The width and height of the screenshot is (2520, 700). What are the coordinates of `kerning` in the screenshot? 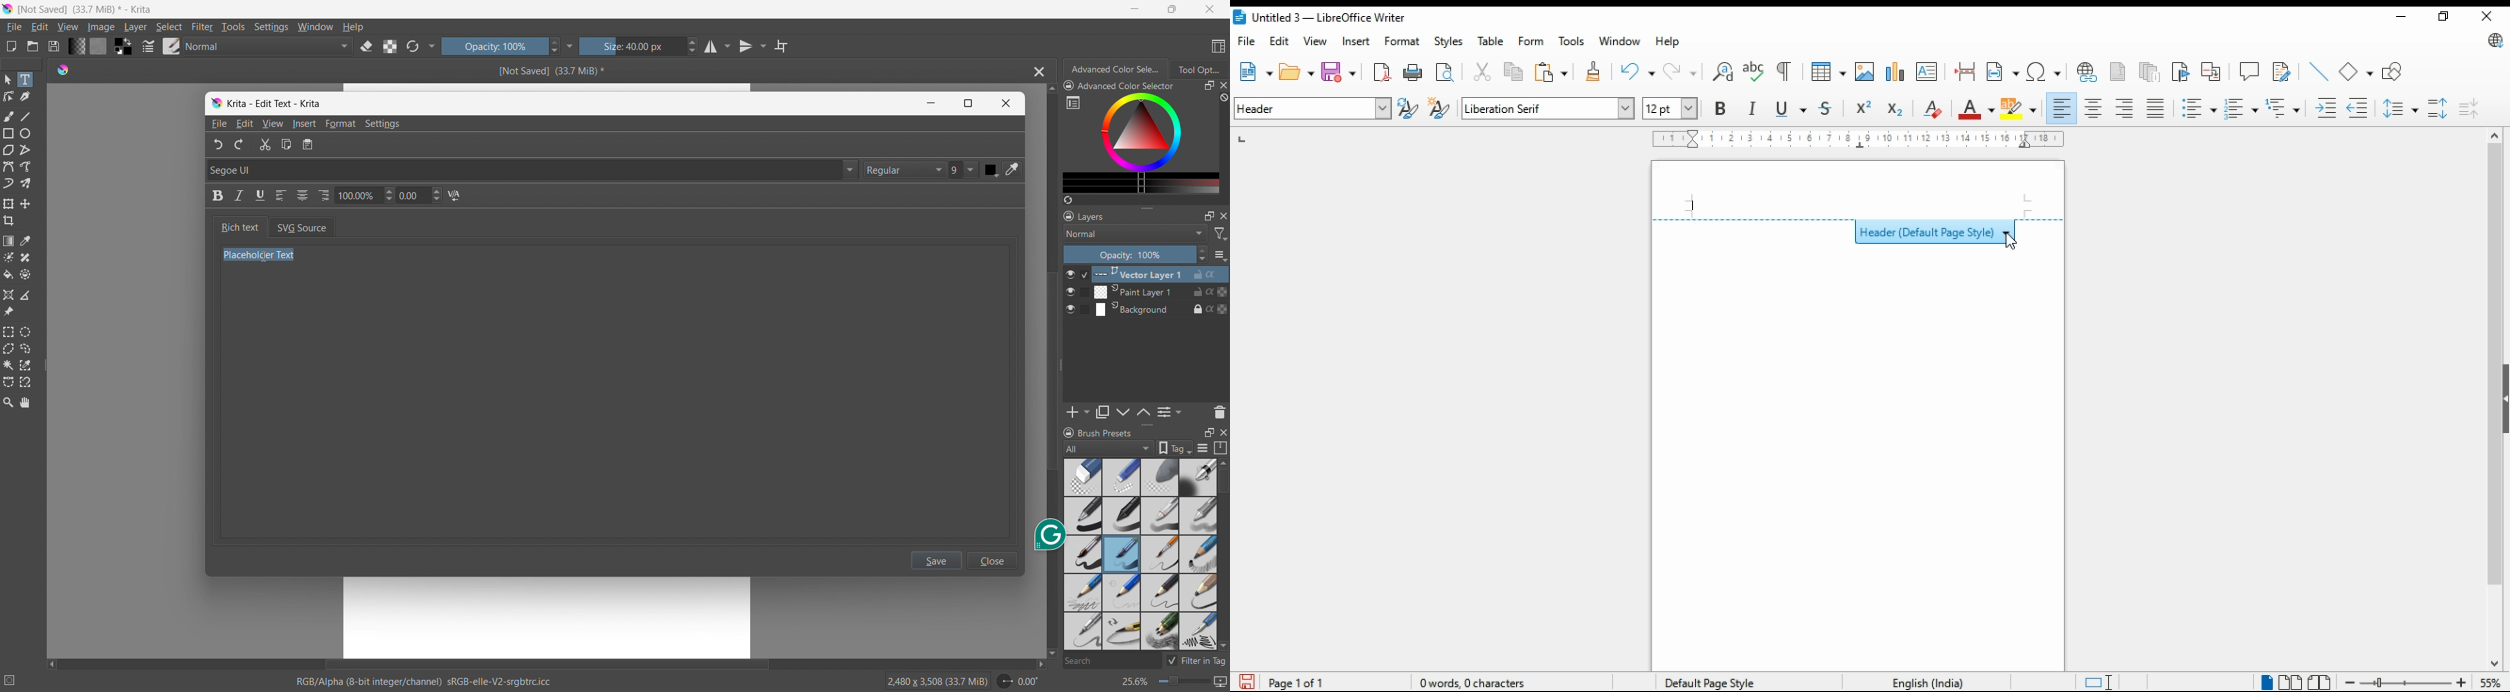 It's located at (454, 195).